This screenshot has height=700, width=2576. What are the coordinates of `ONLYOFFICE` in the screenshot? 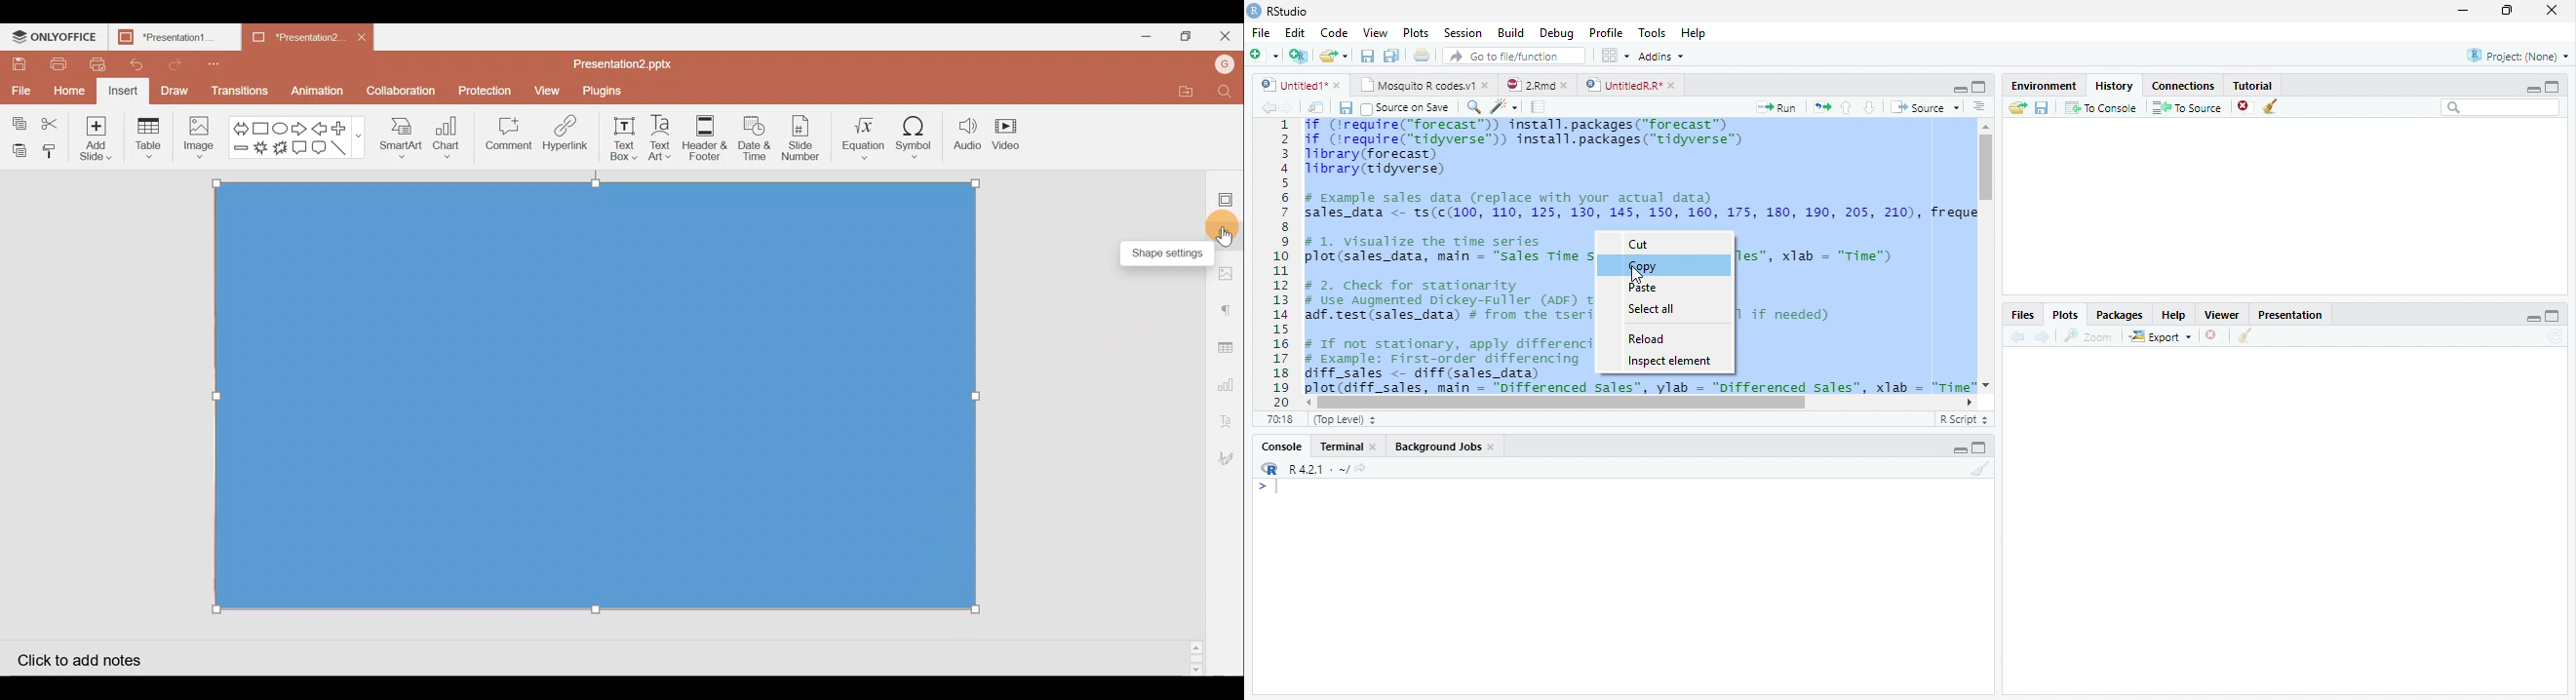 It's located at (54, 34).